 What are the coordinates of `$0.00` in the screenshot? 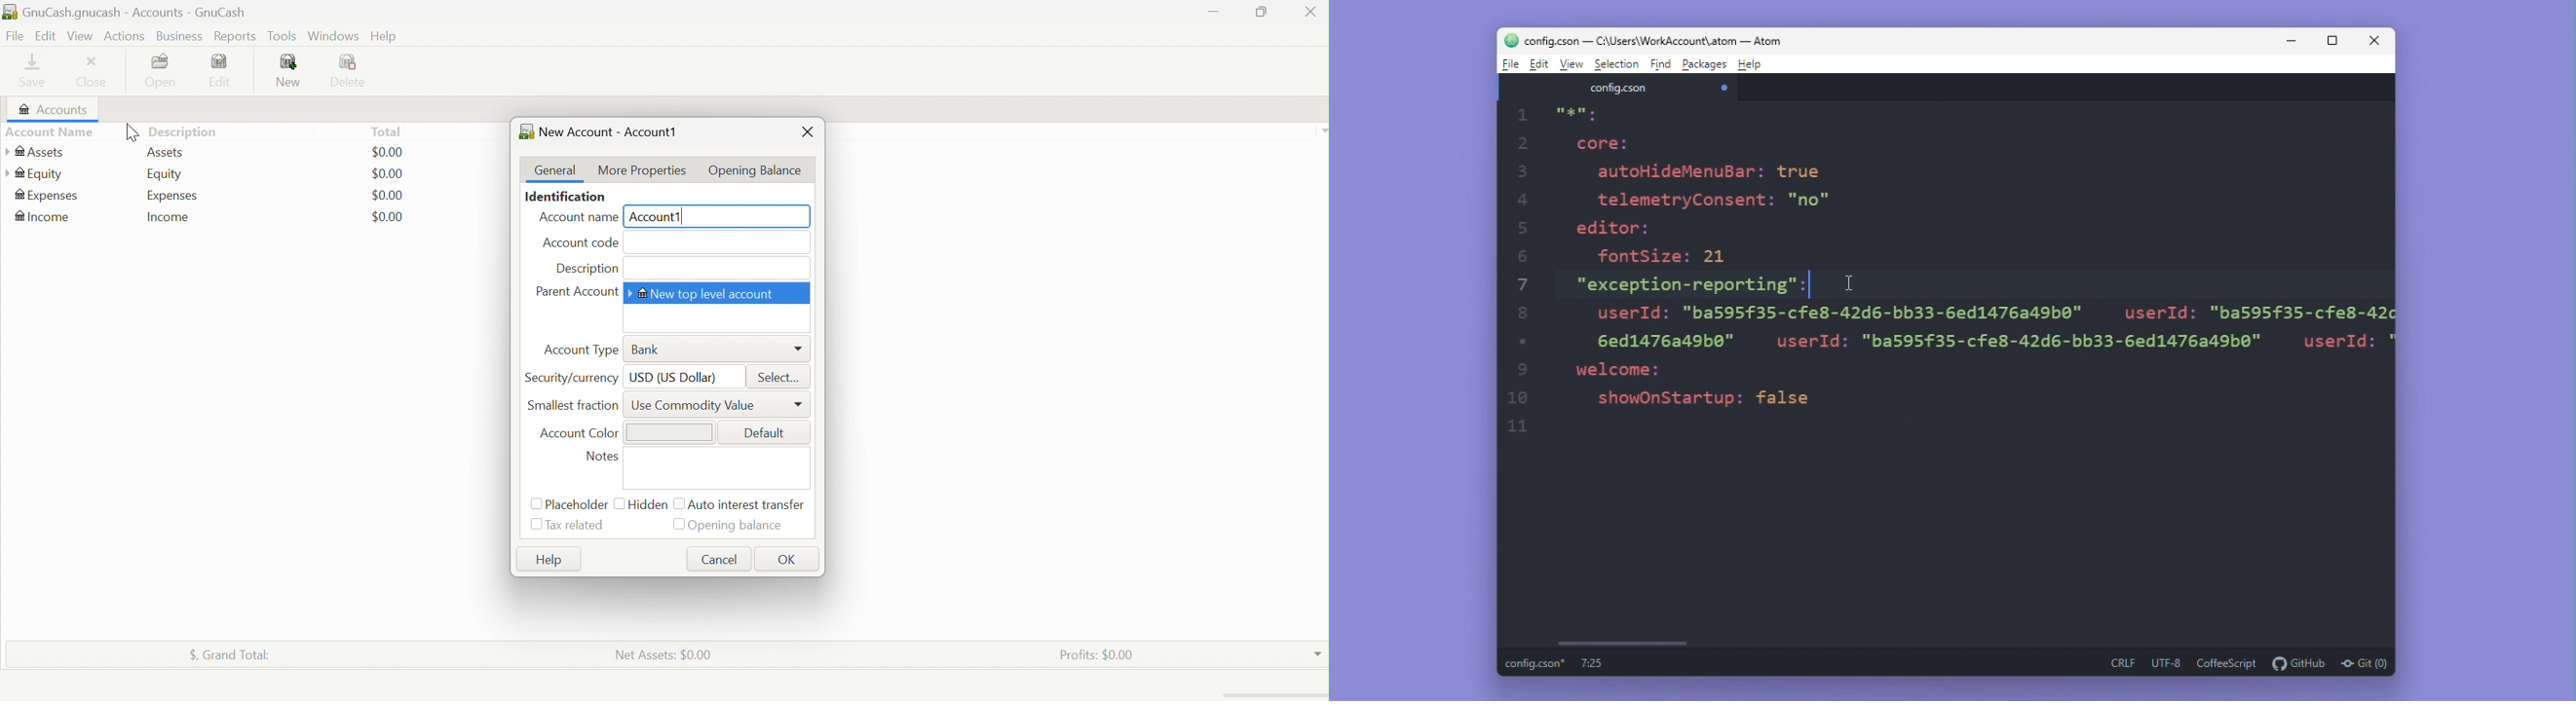 It's located at (388, 174).